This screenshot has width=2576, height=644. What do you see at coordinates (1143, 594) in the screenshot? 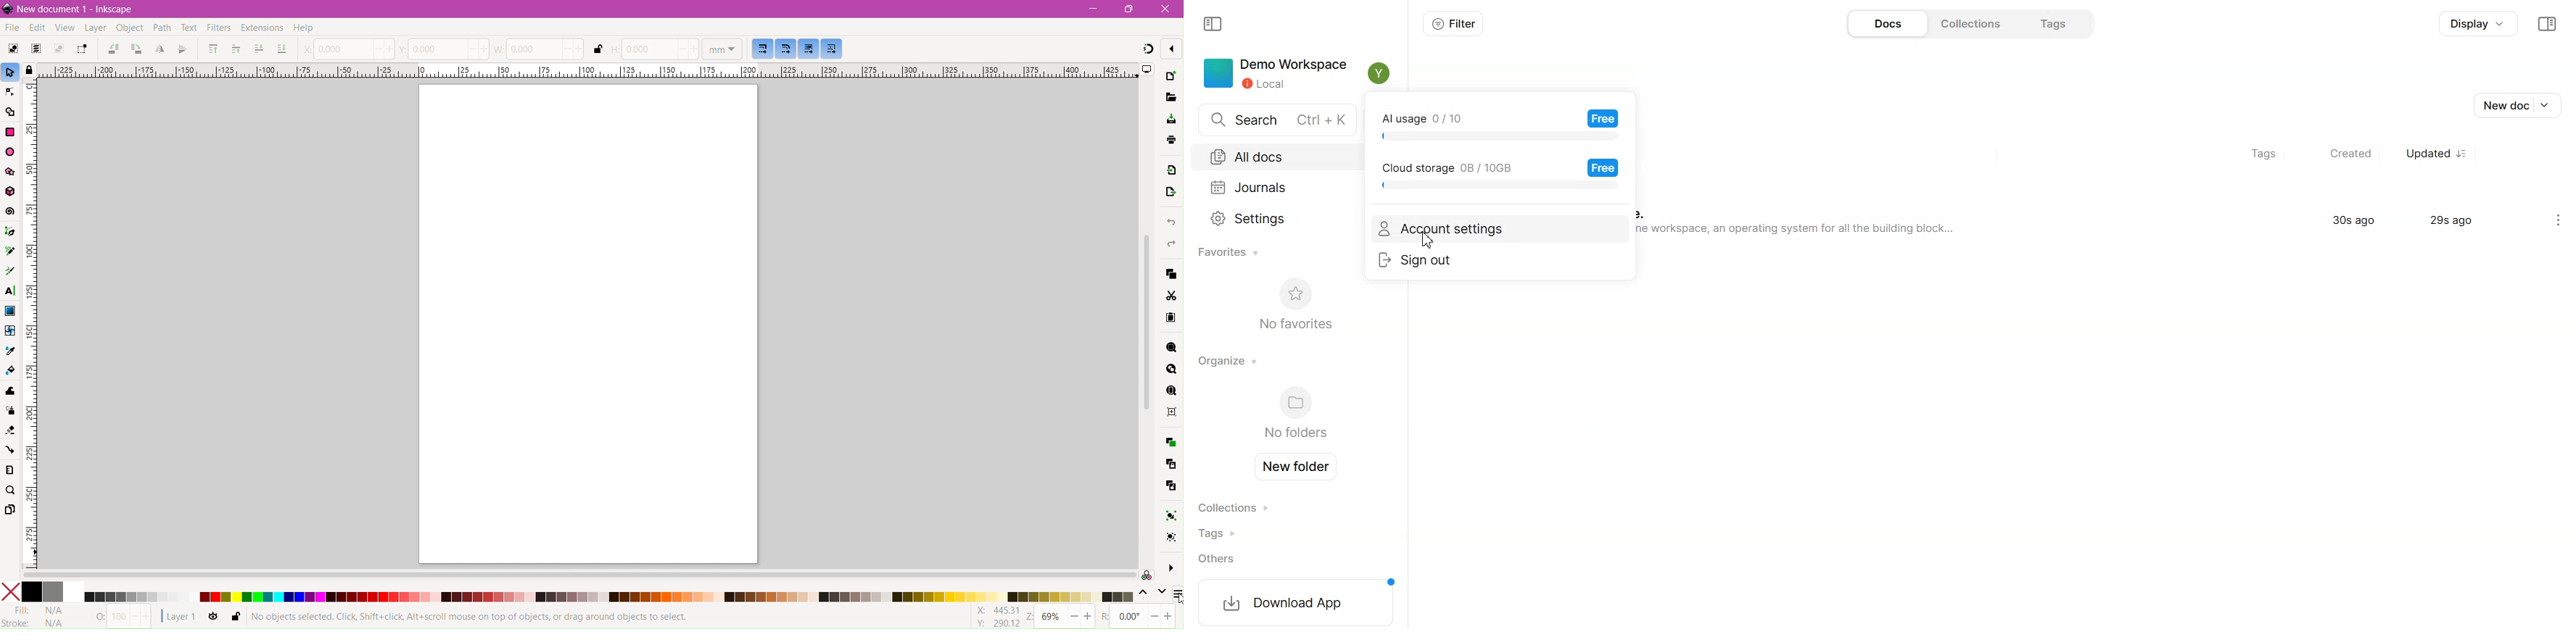
I see `Go up one level` at bounding box center [1143, 594].